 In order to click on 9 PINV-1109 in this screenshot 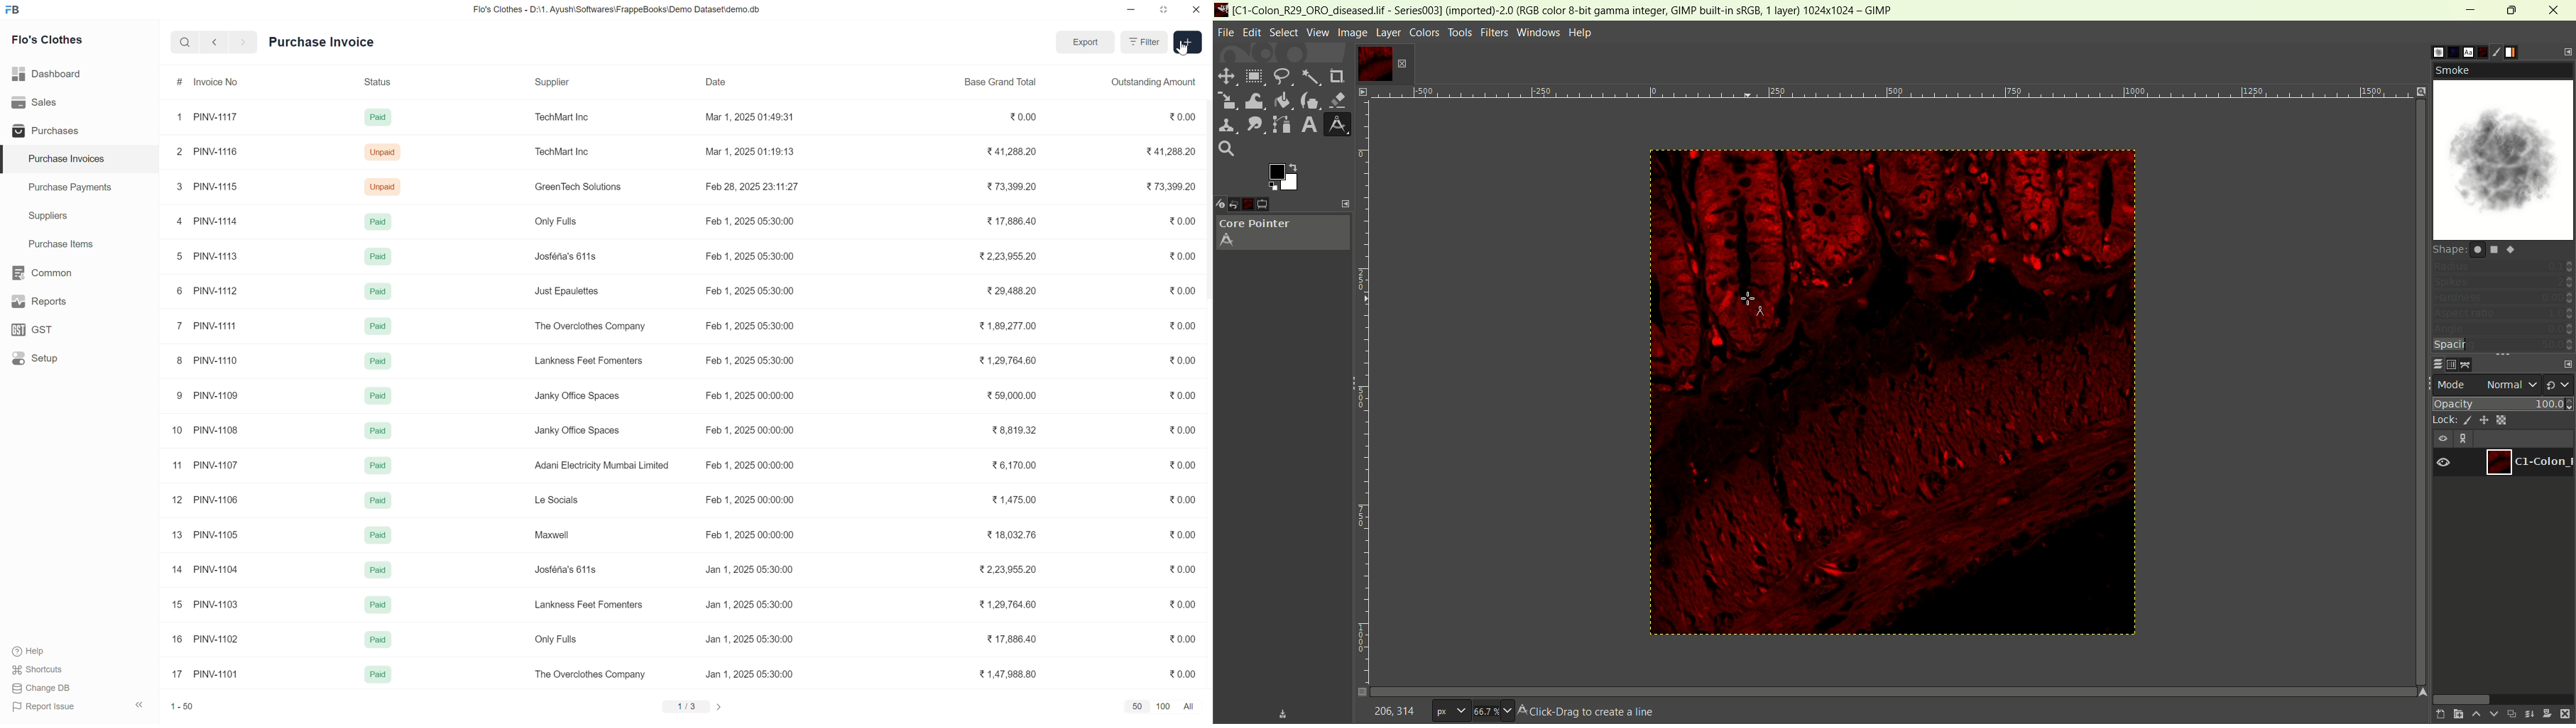, I will do `click(205, 395)`.